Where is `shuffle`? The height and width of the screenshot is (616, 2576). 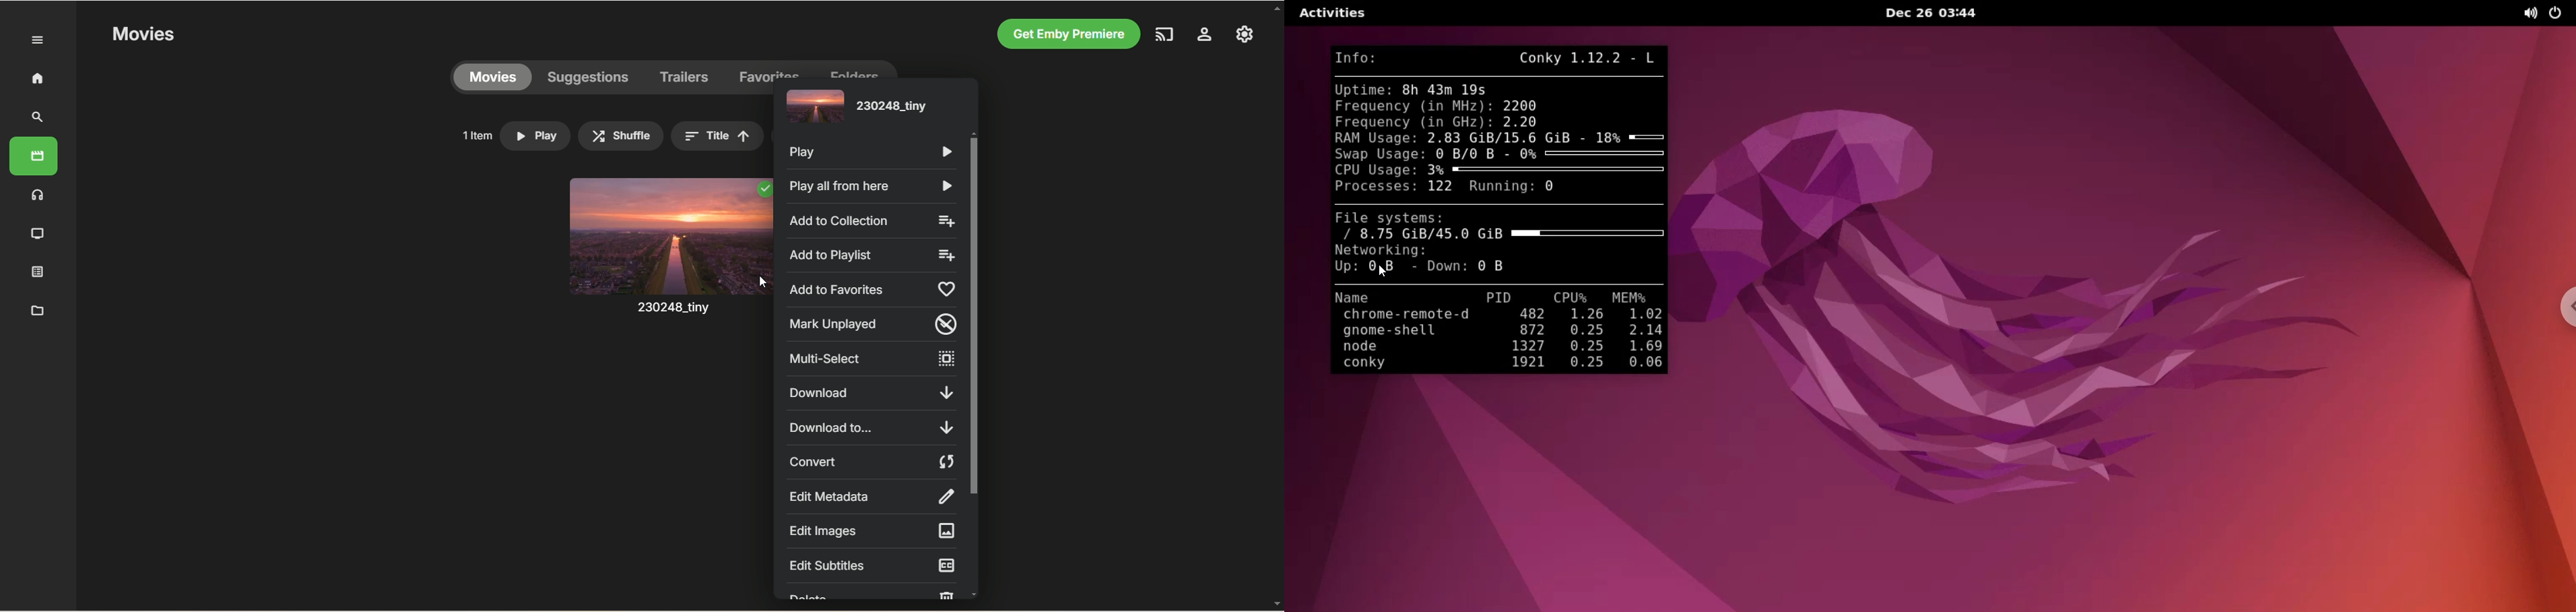
shuffle is located at coordinates (621, 136).